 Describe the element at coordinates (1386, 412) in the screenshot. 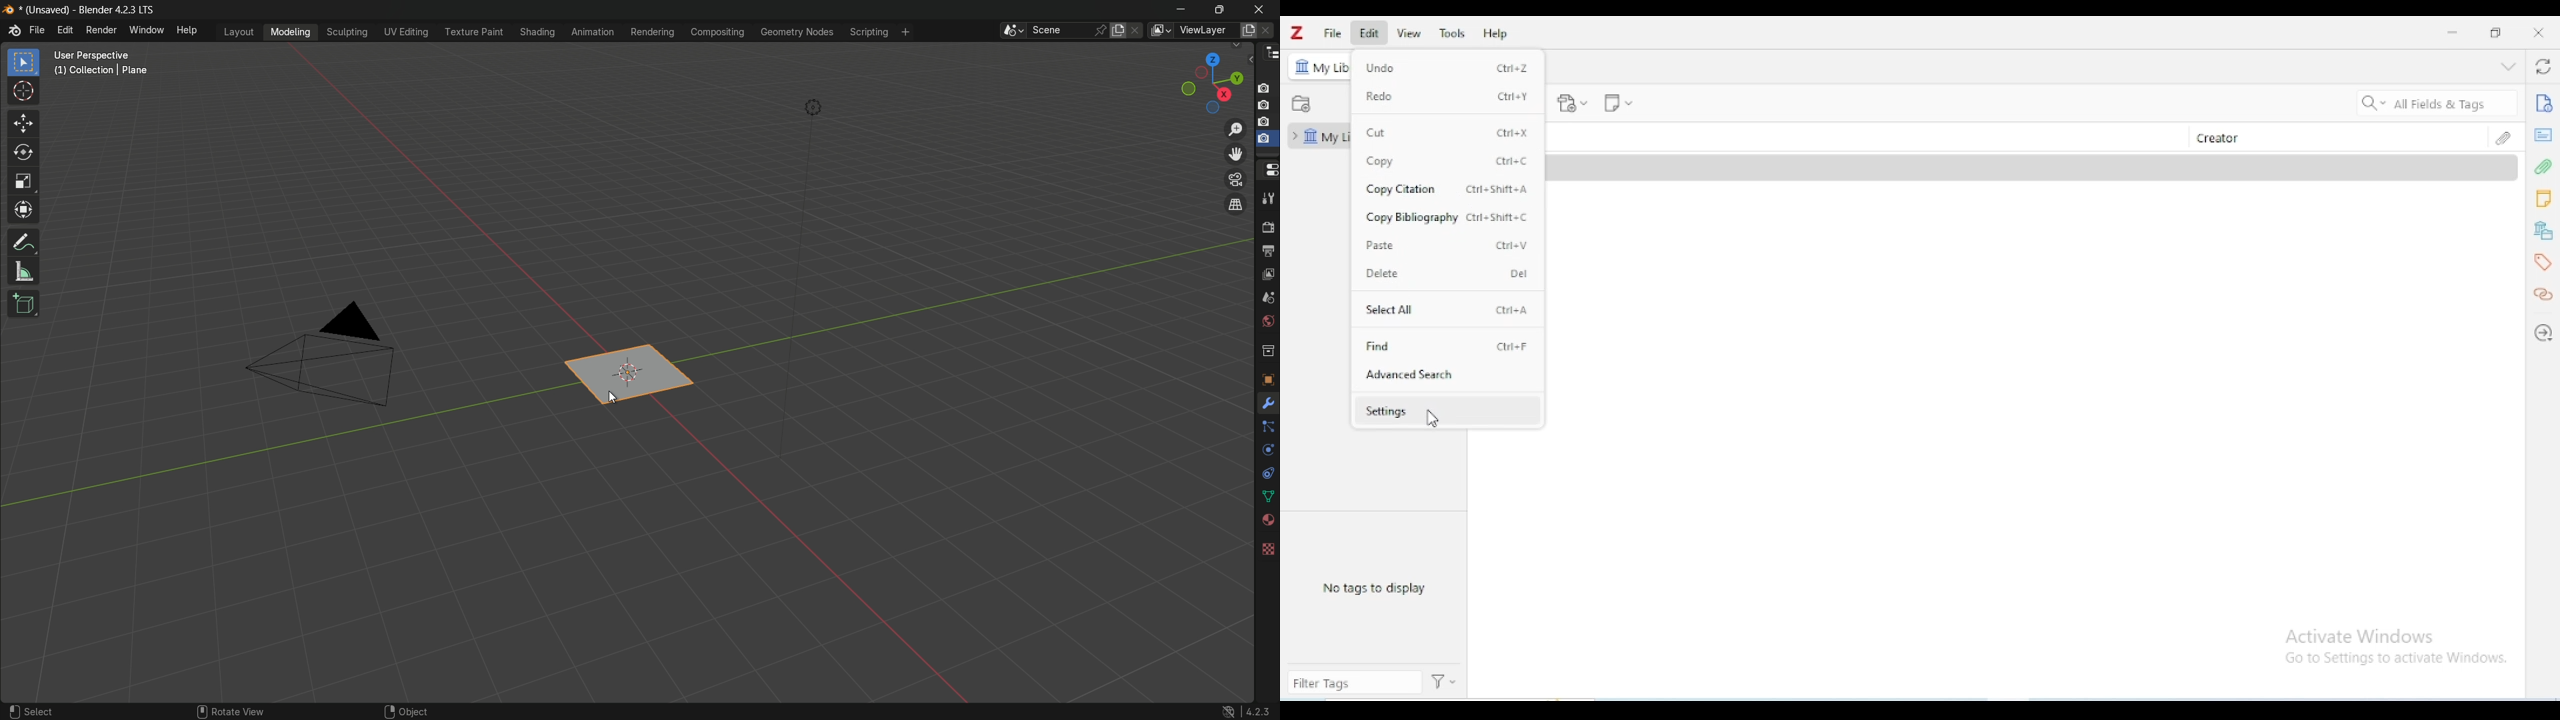

I see `settings` at that location.